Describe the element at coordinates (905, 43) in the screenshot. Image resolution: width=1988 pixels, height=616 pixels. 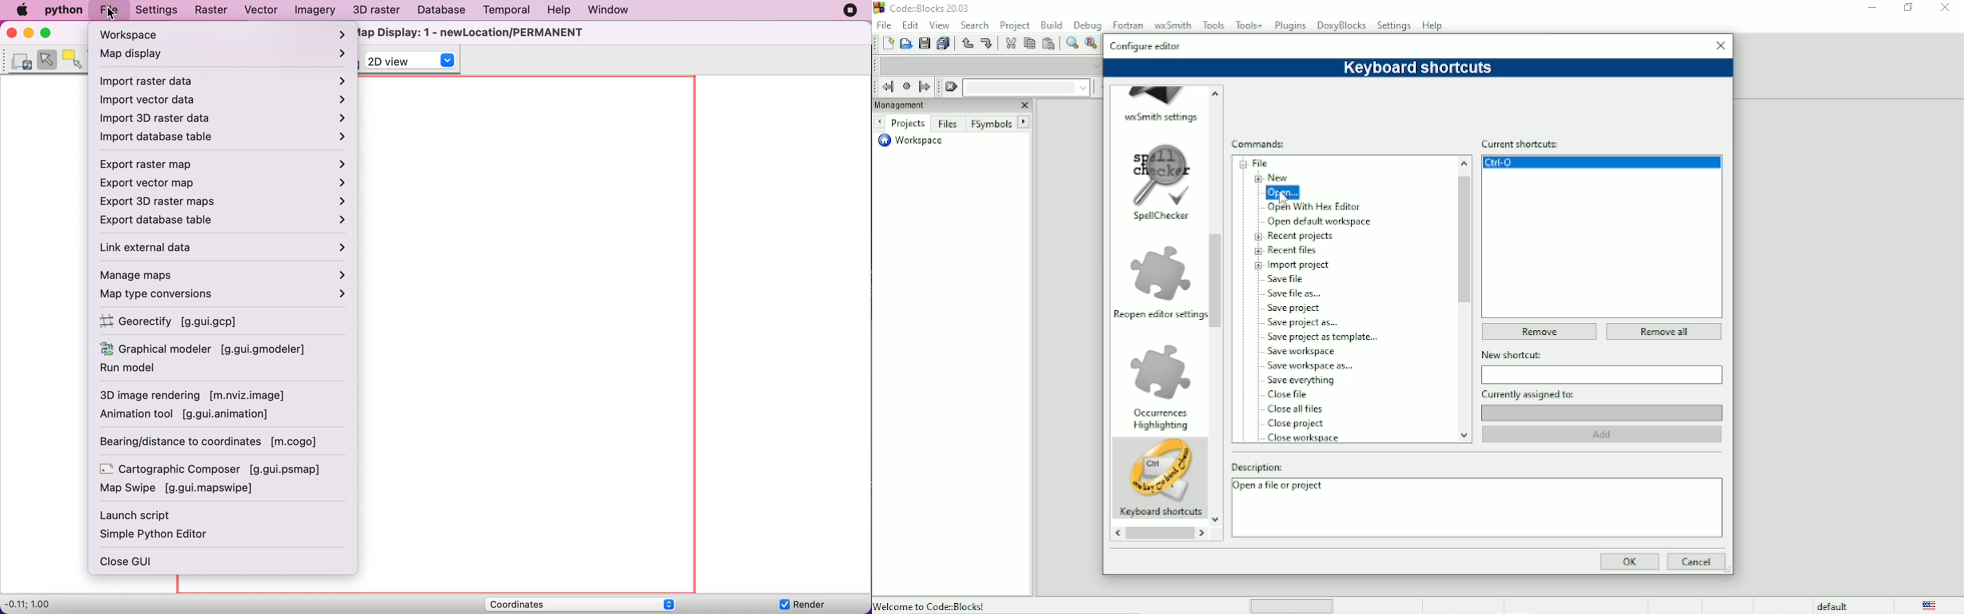
I see `Open` at that location.